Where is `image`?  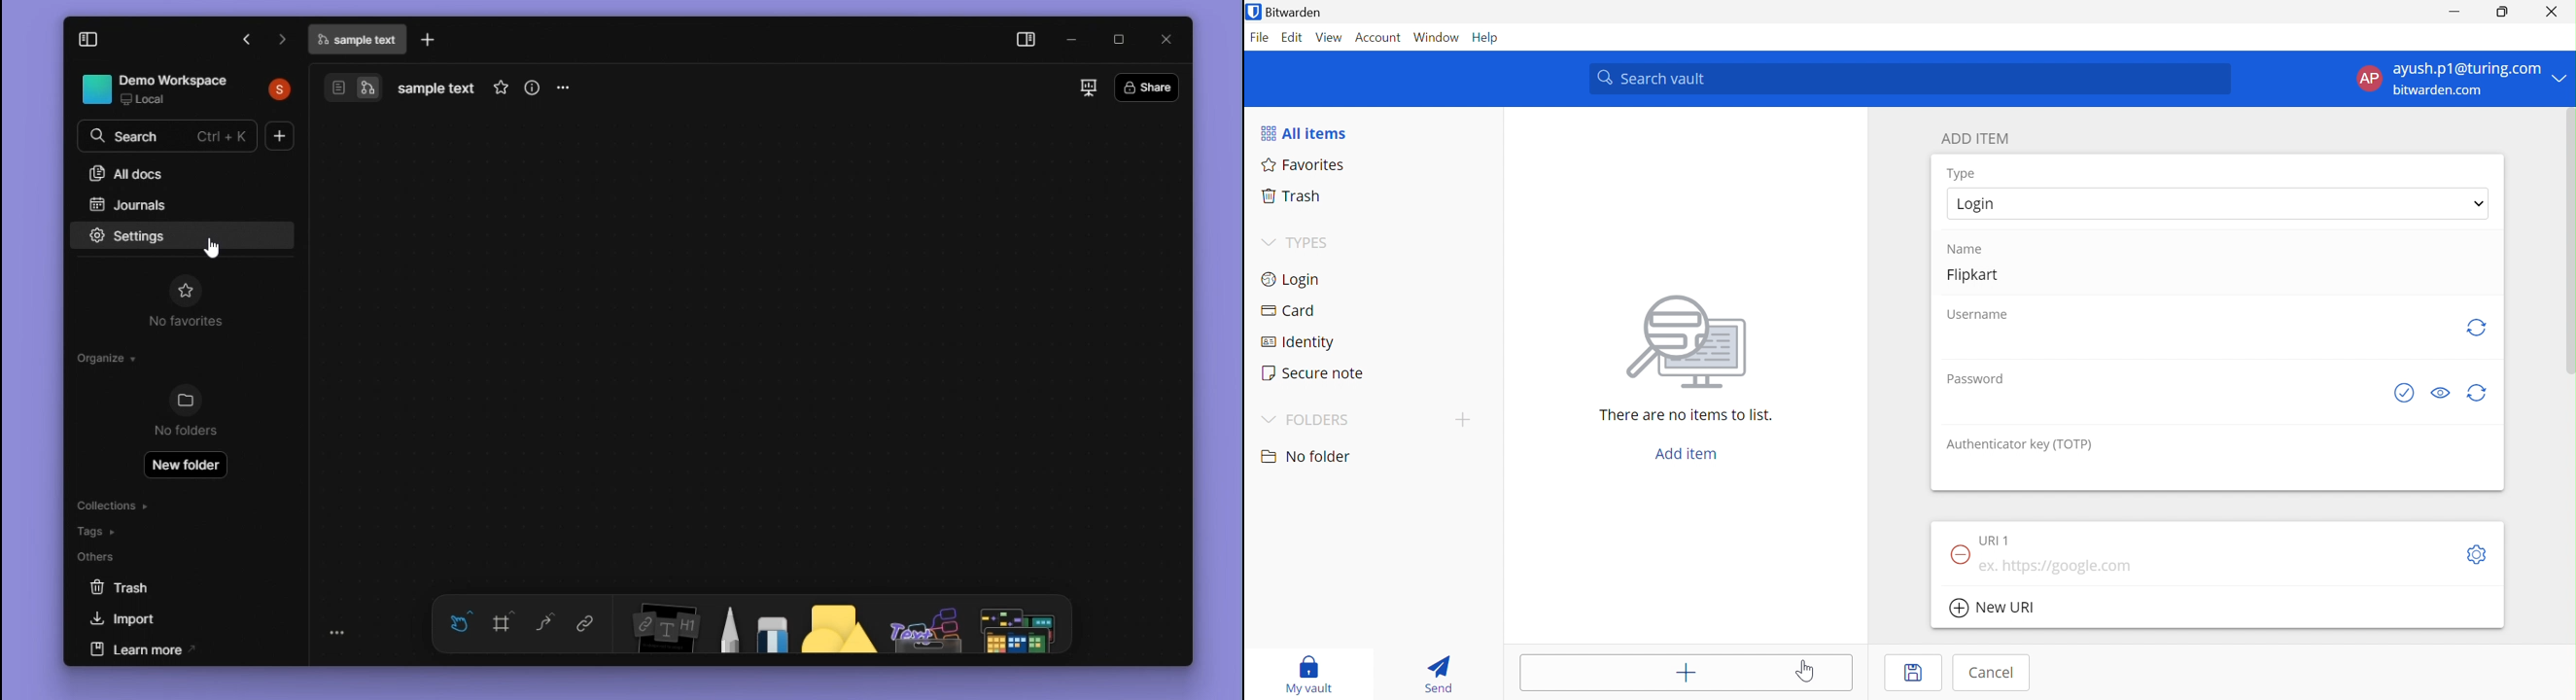
image is located at coordinates (1693, 342).